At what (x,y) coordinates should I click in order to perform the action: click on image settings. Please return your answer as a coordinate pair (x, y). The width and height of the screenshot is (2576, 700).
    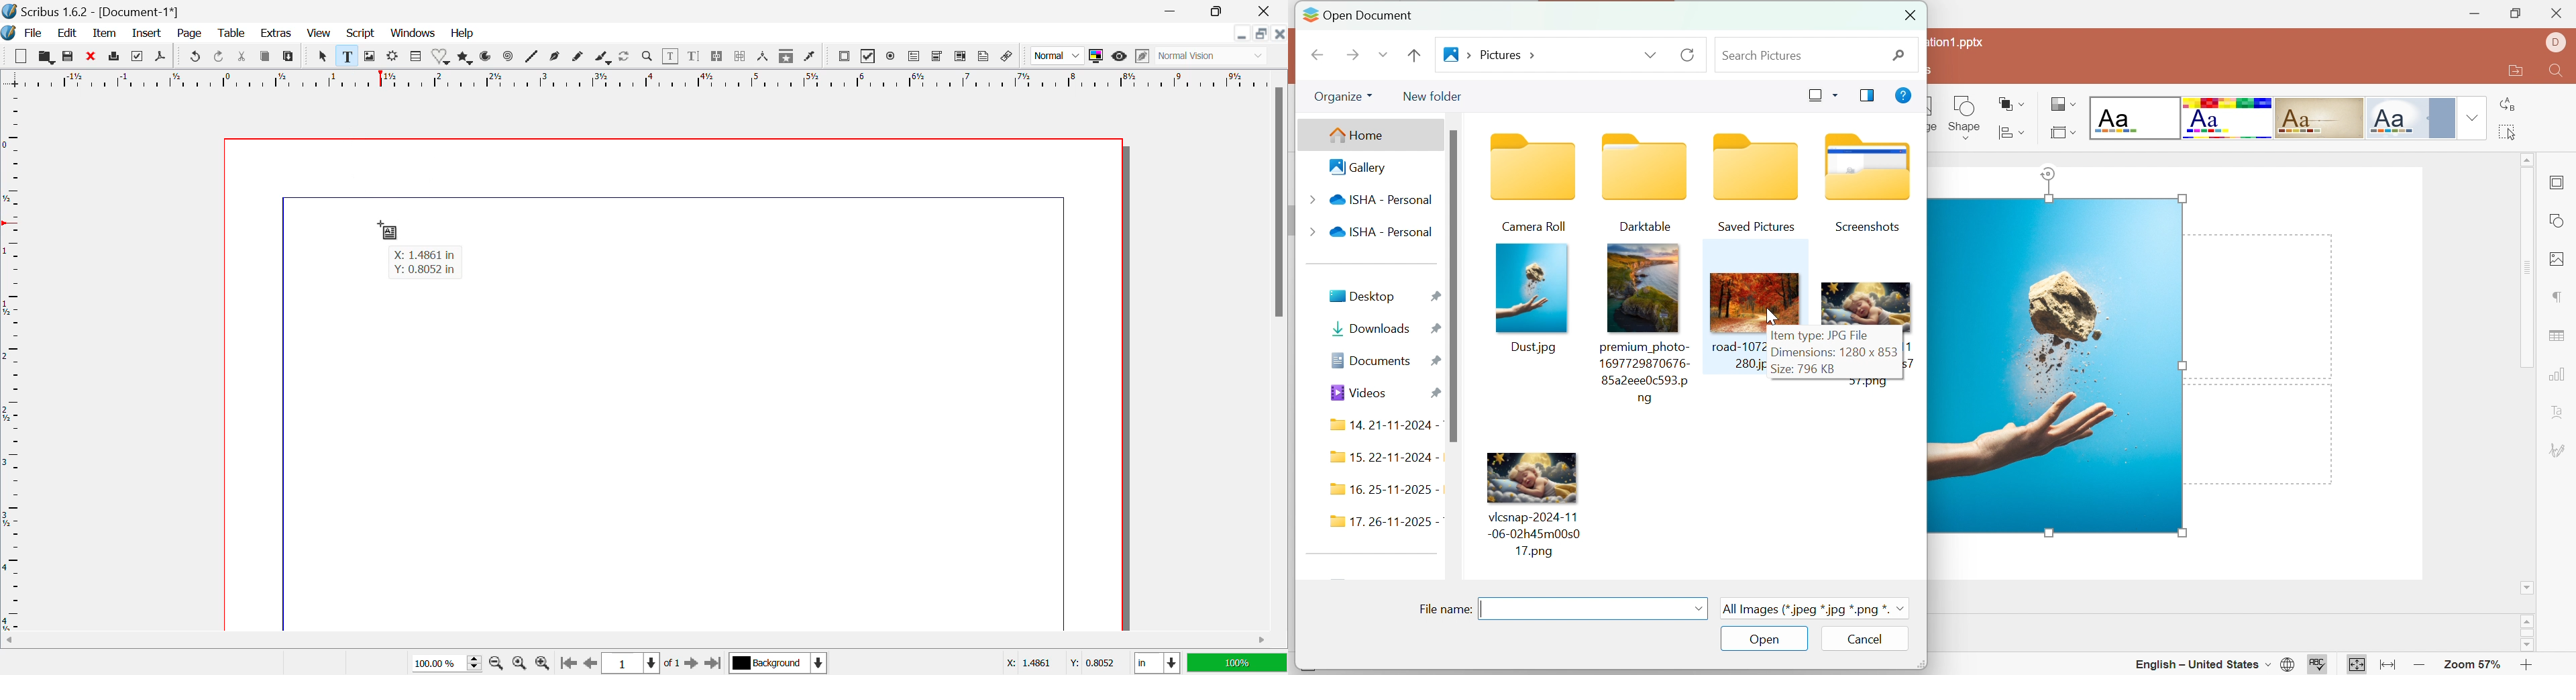
    Looking at the image, I should click on (2561, 260).